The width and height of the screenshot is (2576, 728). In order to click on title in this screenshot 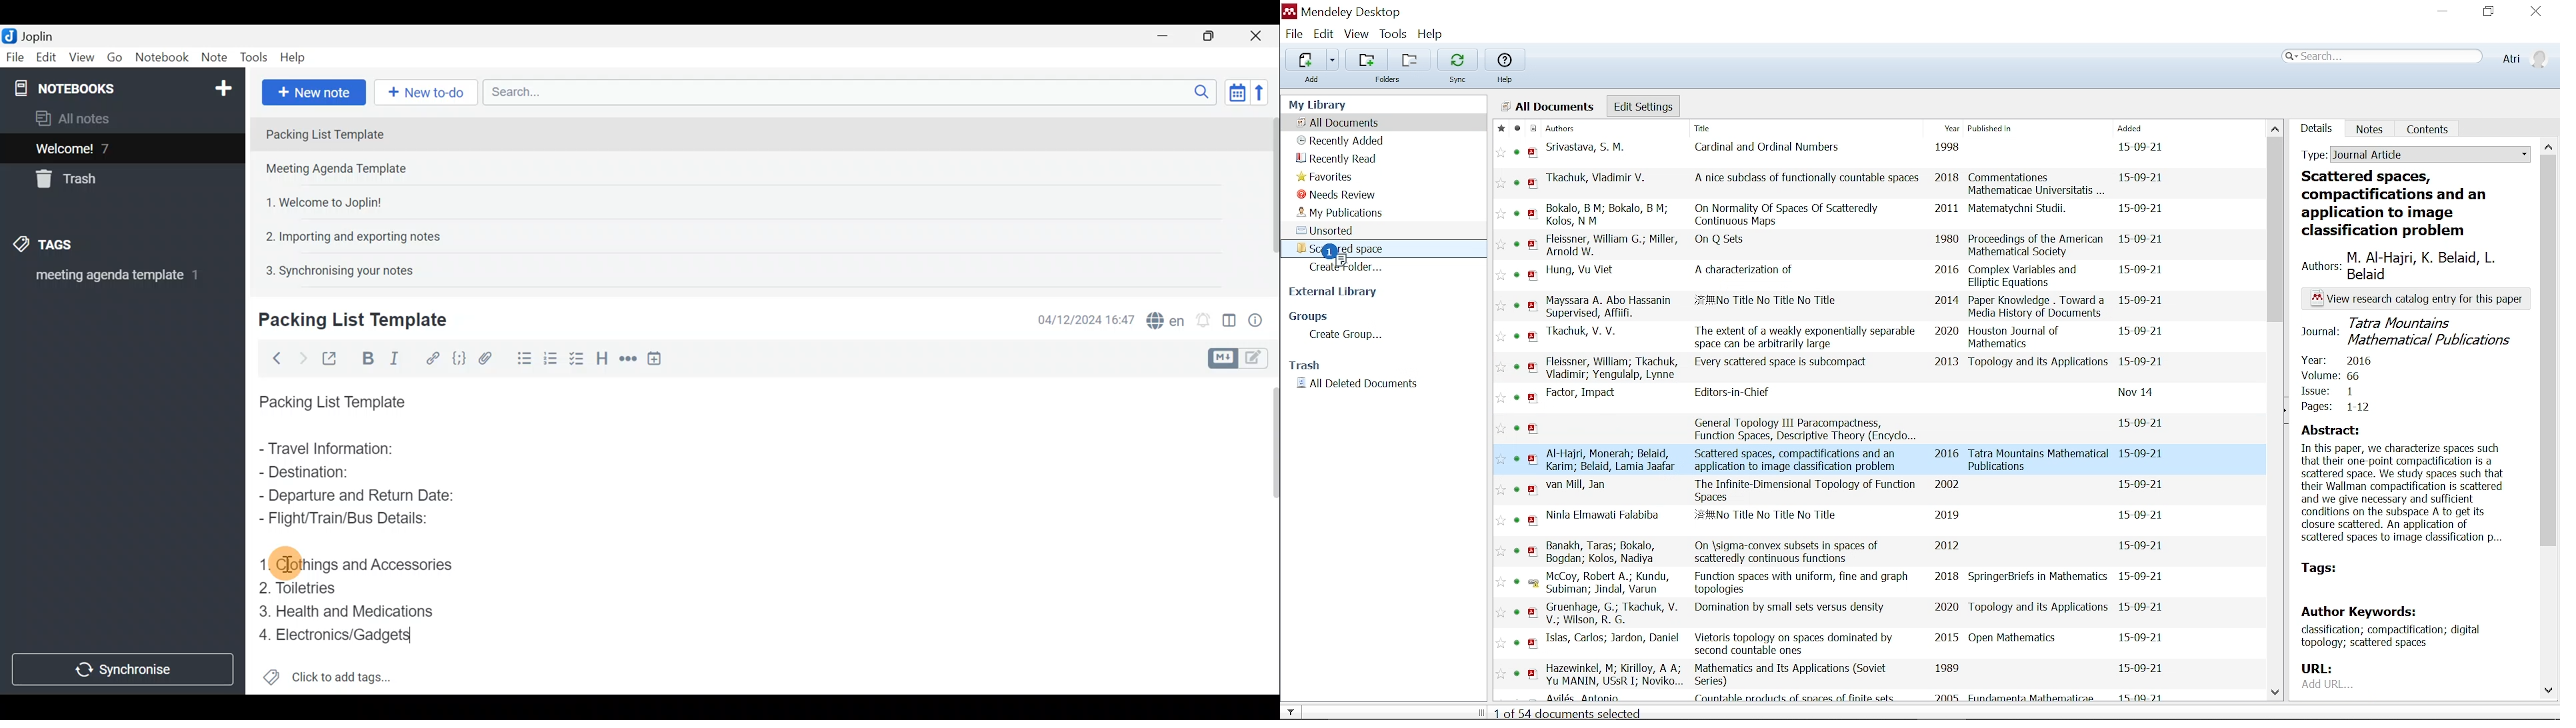, I will do `click(1805, 490)`.